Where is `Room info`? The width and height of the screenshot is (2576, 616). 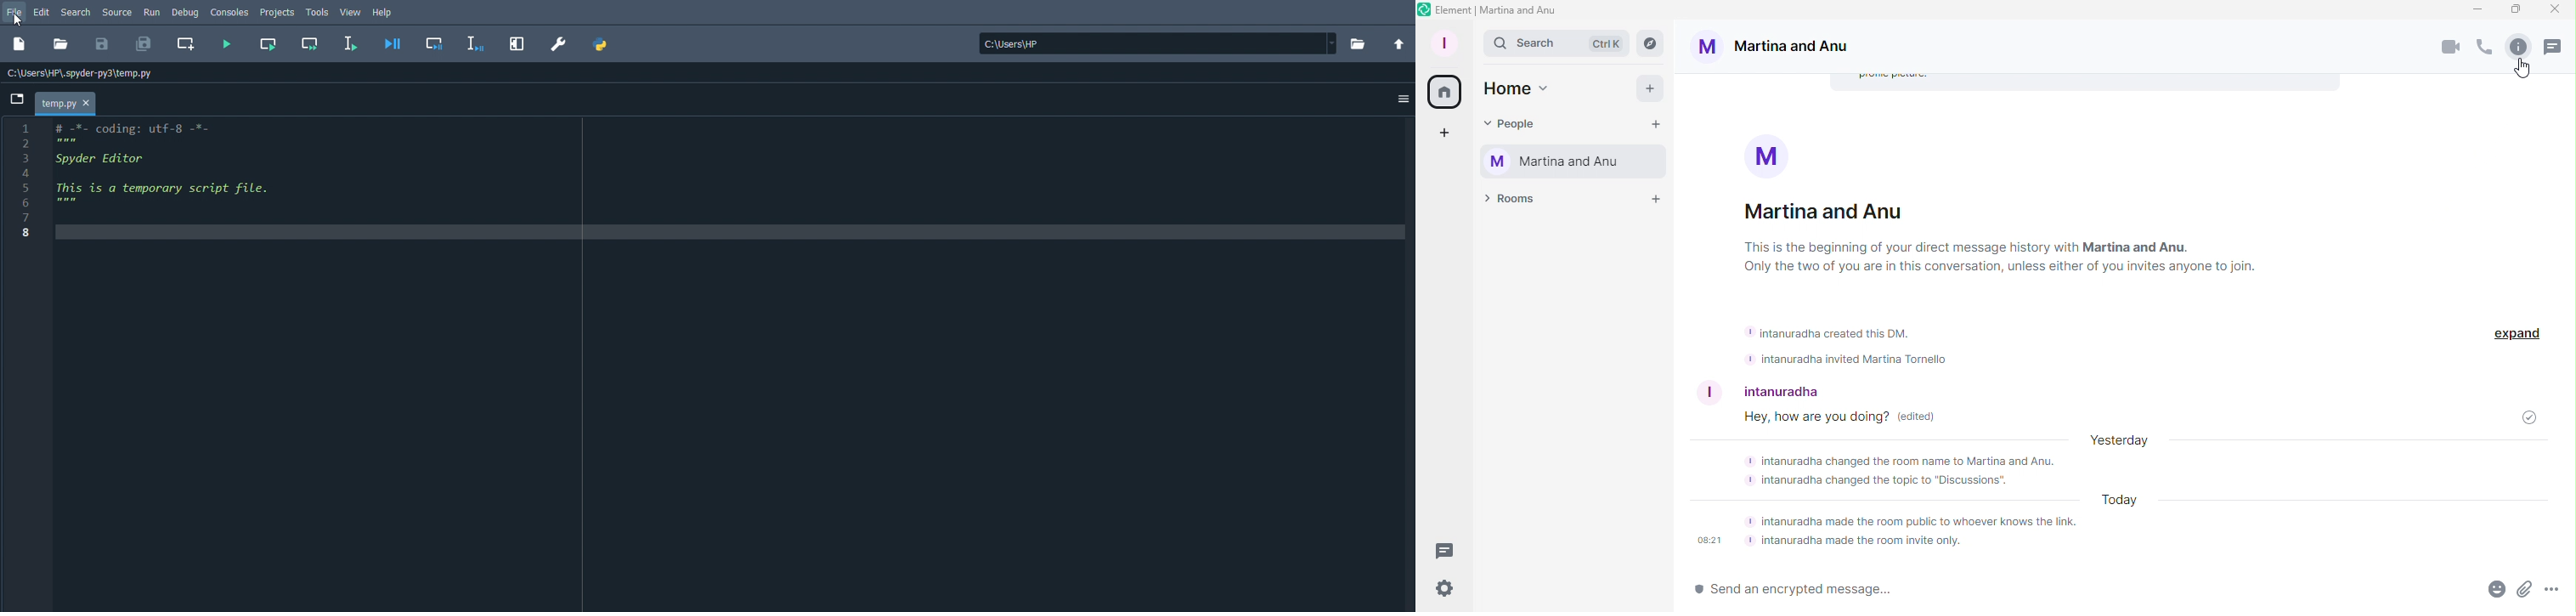 Room info is located at coordinates (2000, 217).